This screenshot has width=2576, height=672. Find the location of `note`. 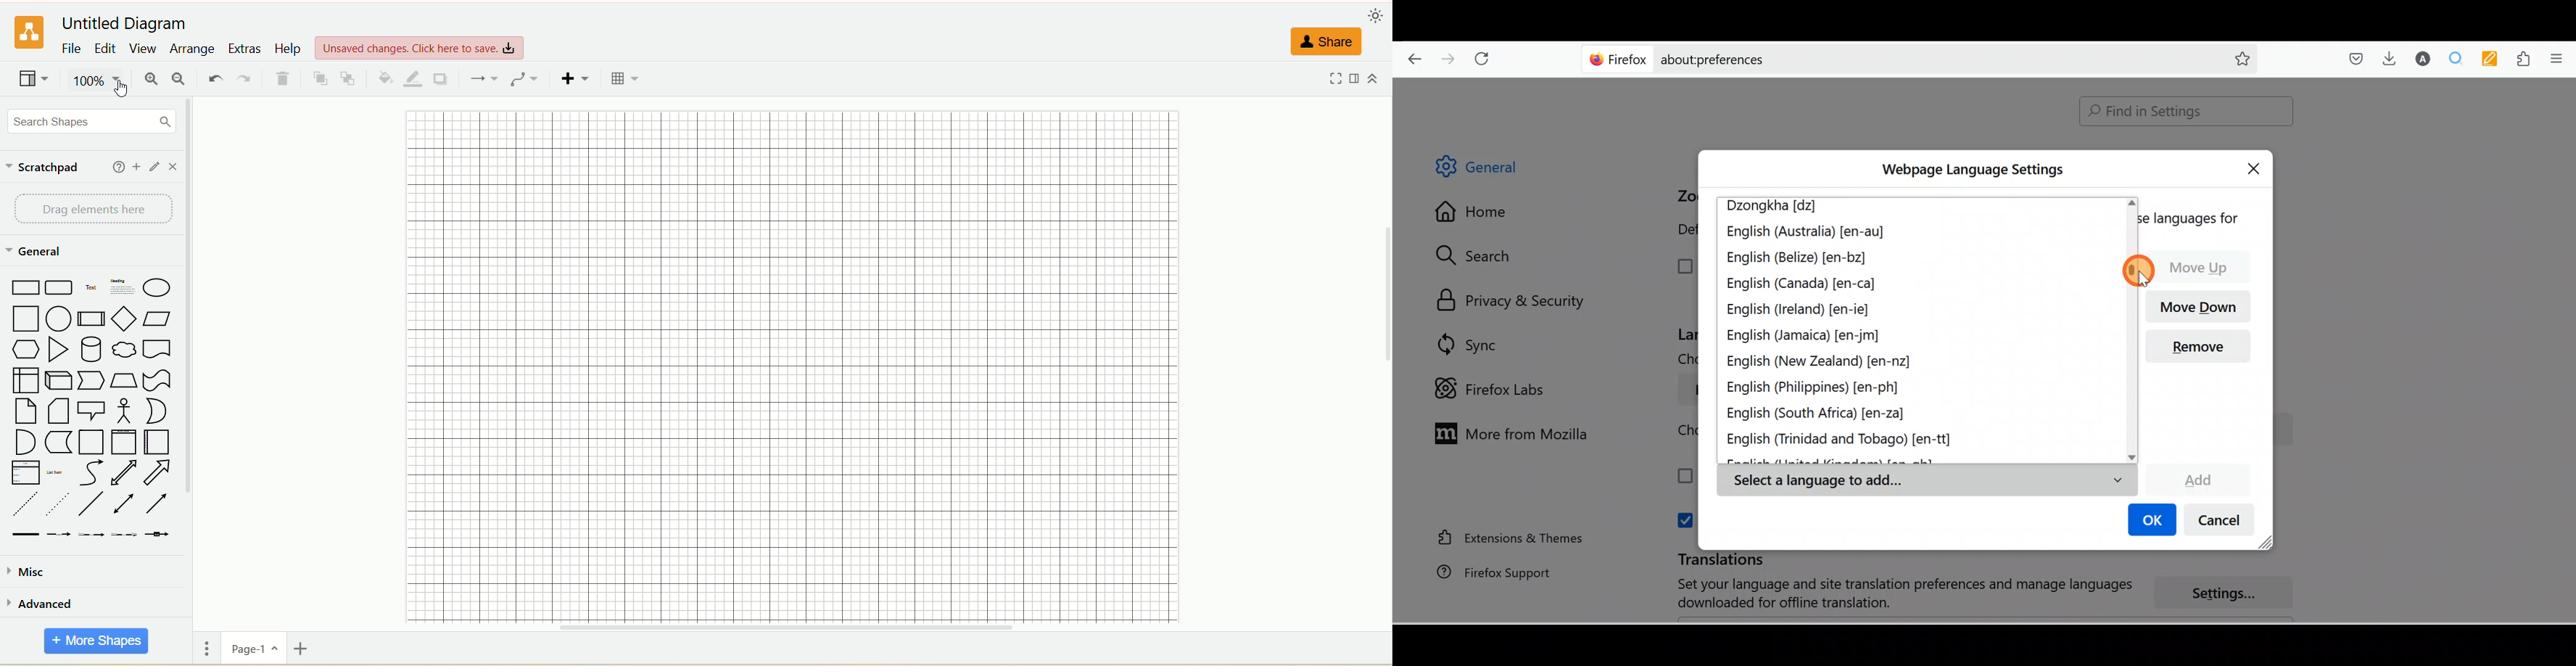

note is located at coordinates (23, 411).